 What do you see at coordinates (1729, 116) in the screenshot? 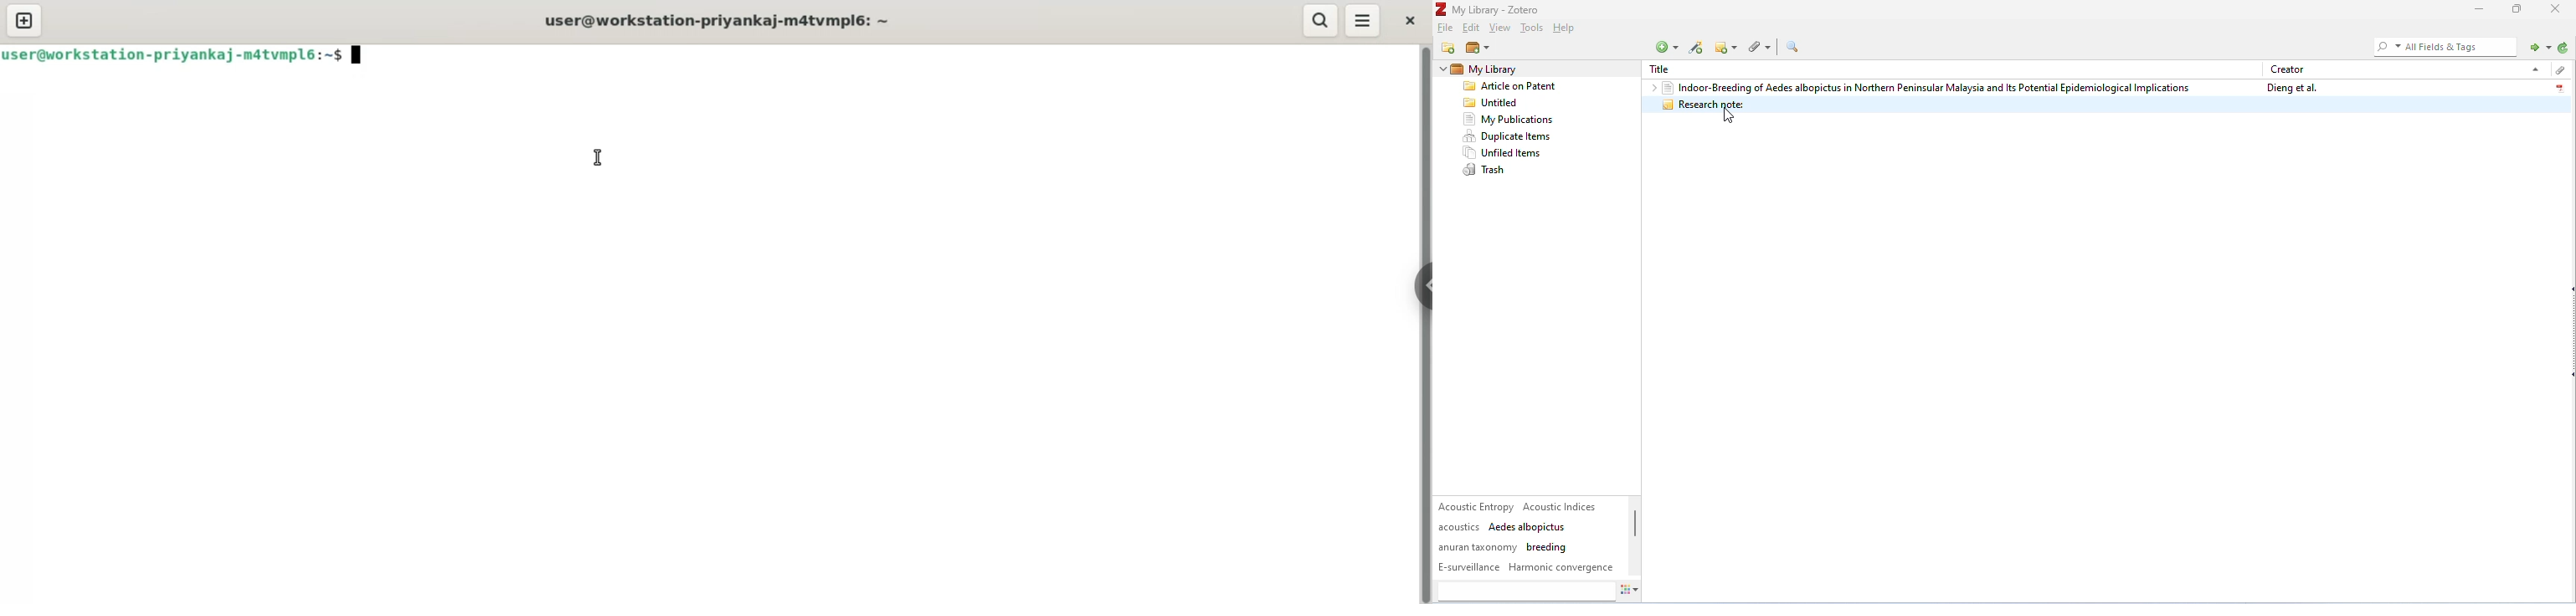
I see `cursor` at bounding box center [1729, 116].